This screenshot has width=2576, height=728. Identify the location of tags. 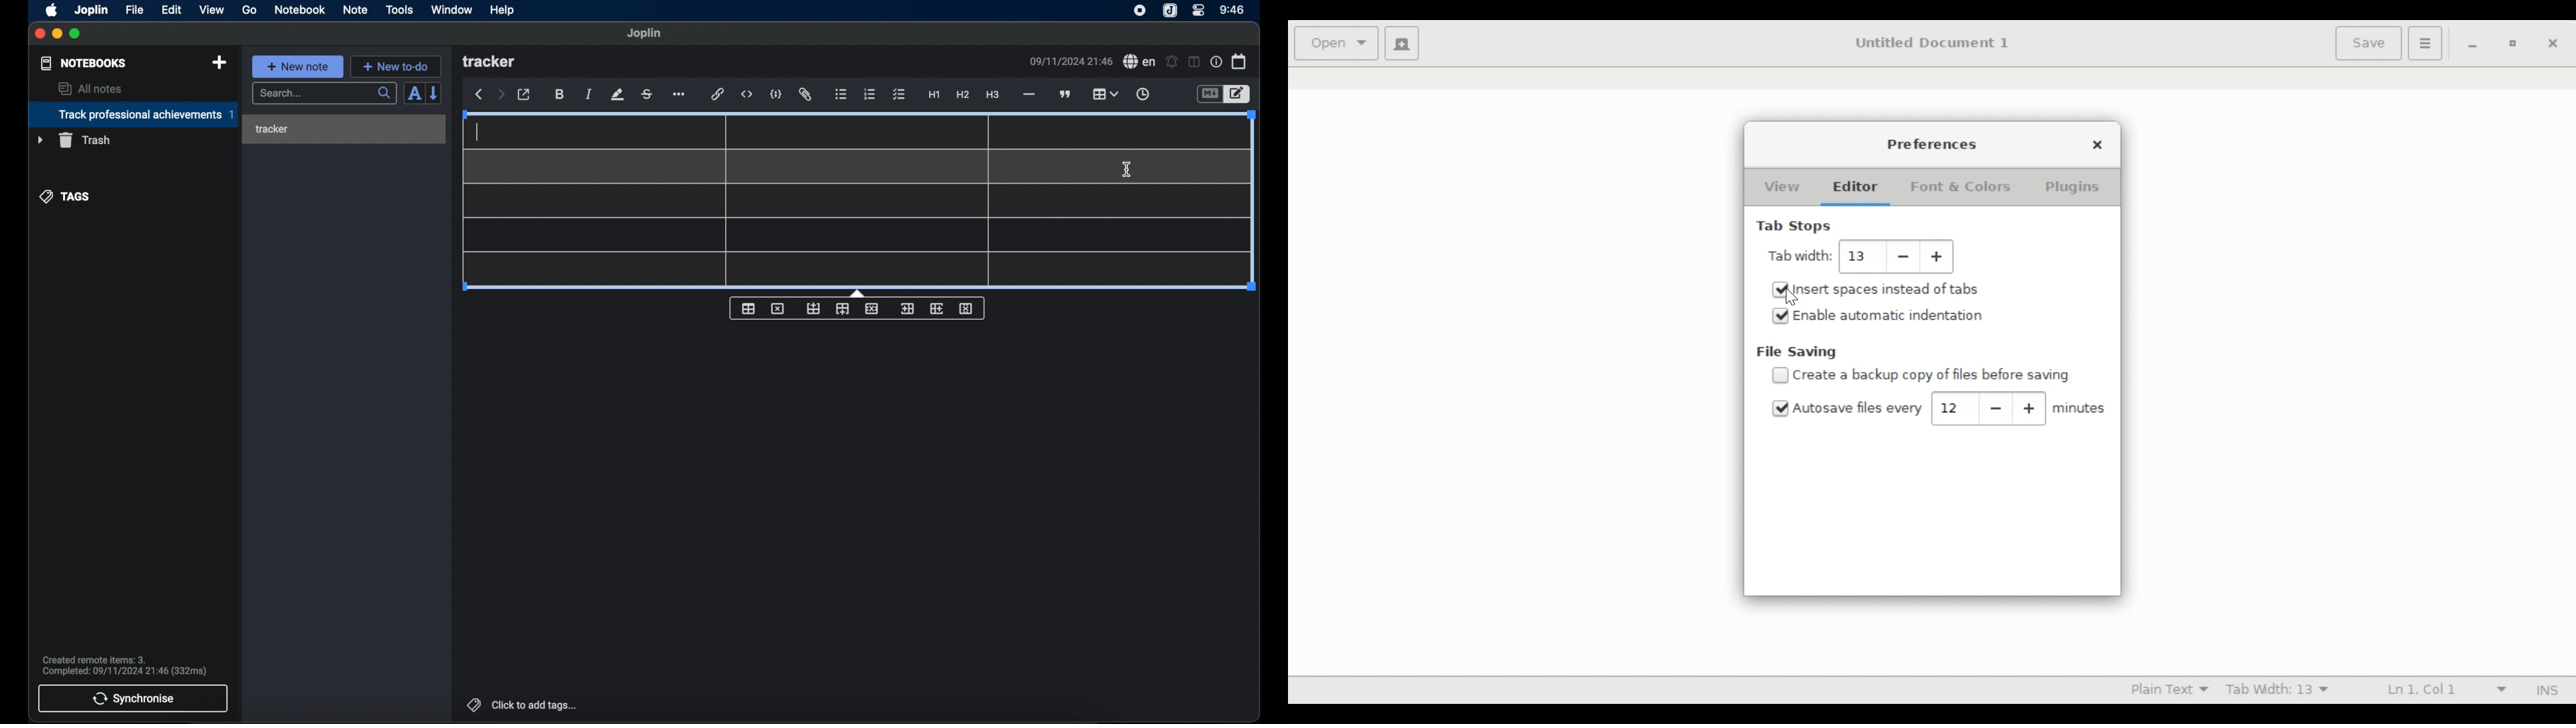
(65, 196).